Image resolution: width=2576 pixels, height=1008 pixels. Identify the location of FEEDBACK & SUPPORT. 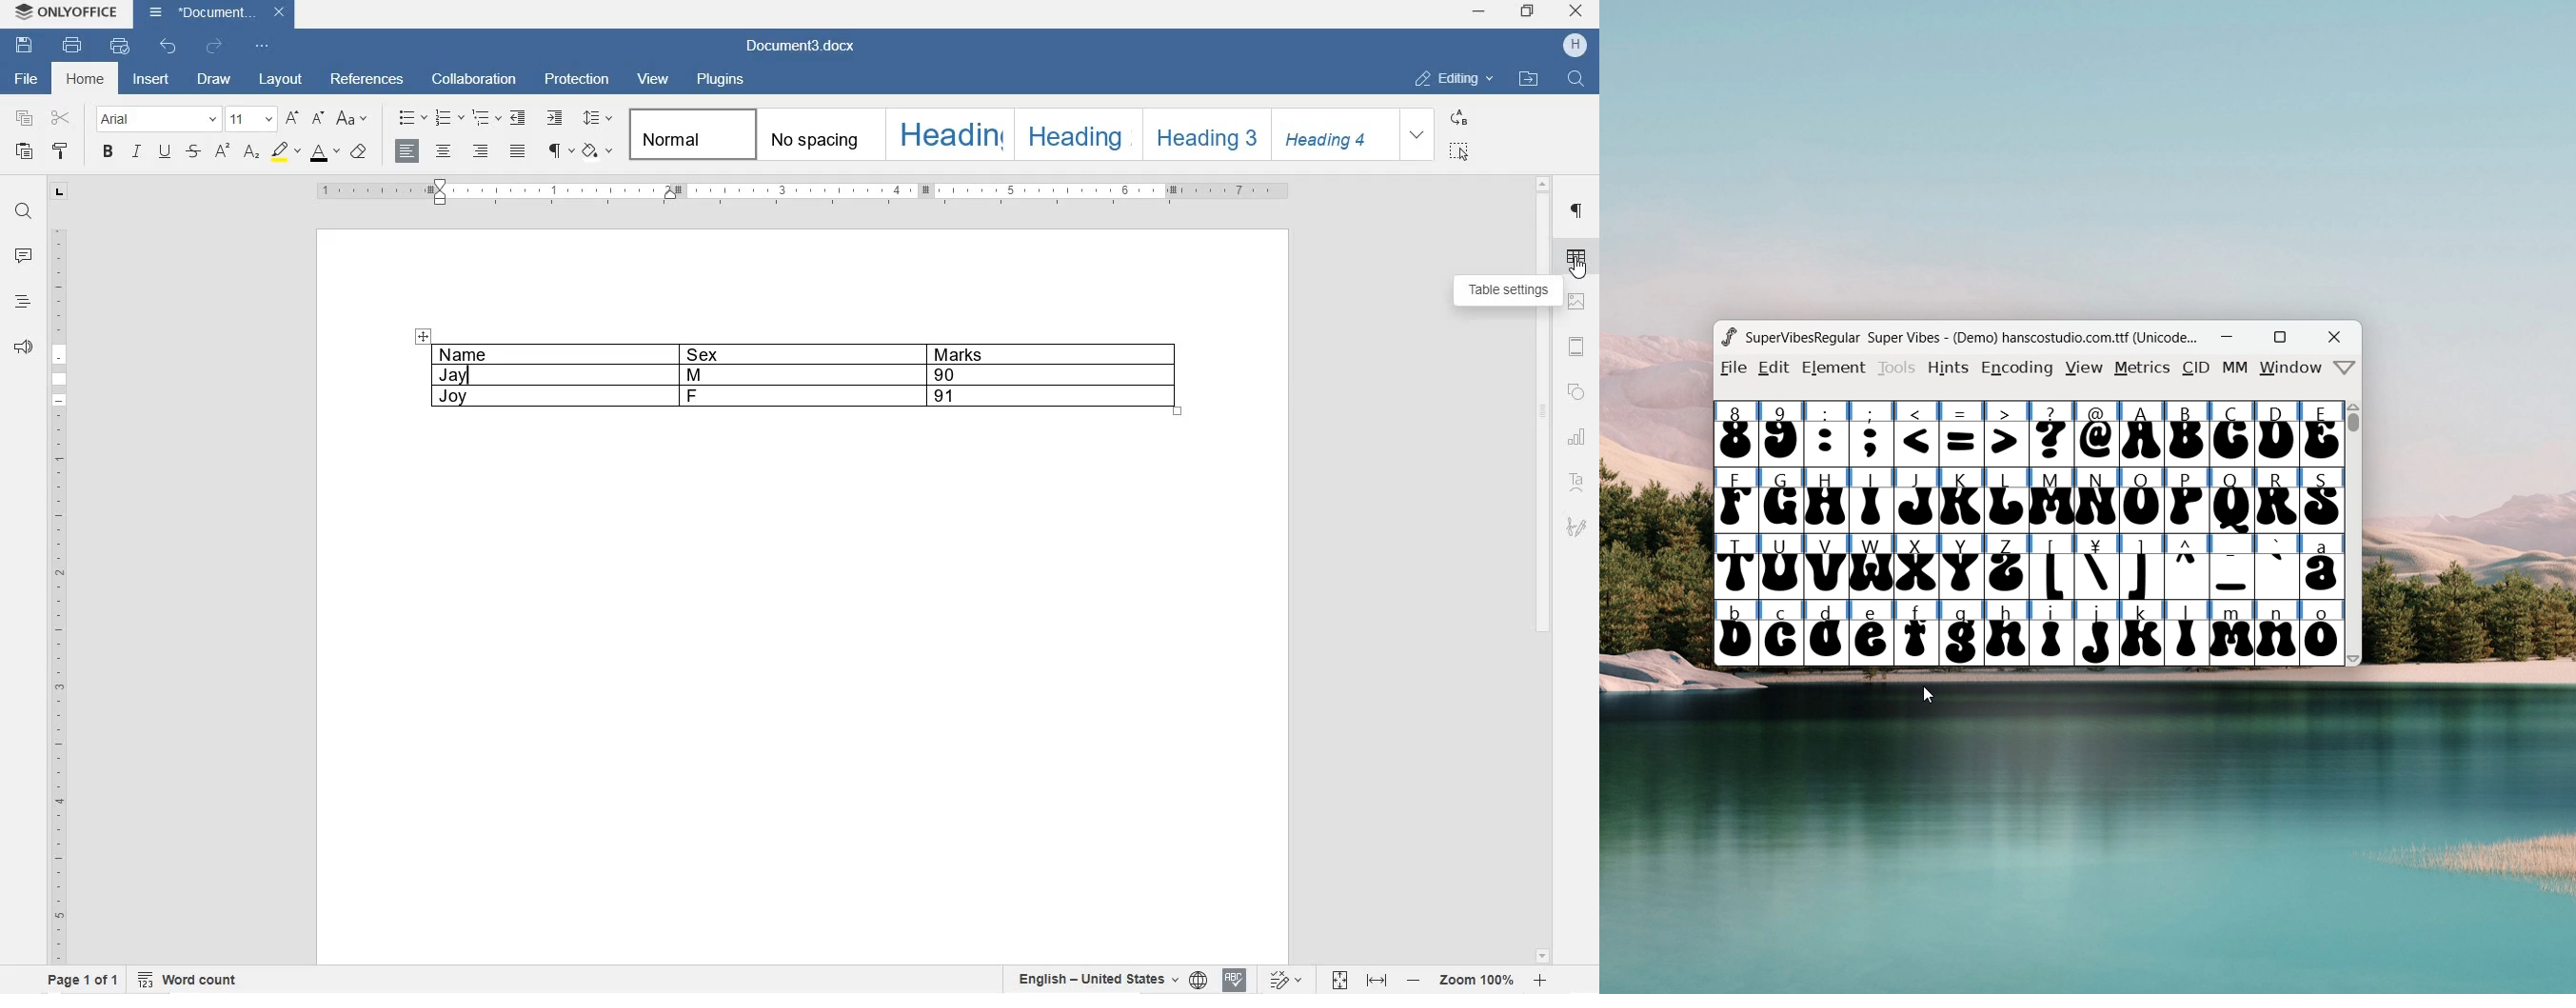
(21, 344).